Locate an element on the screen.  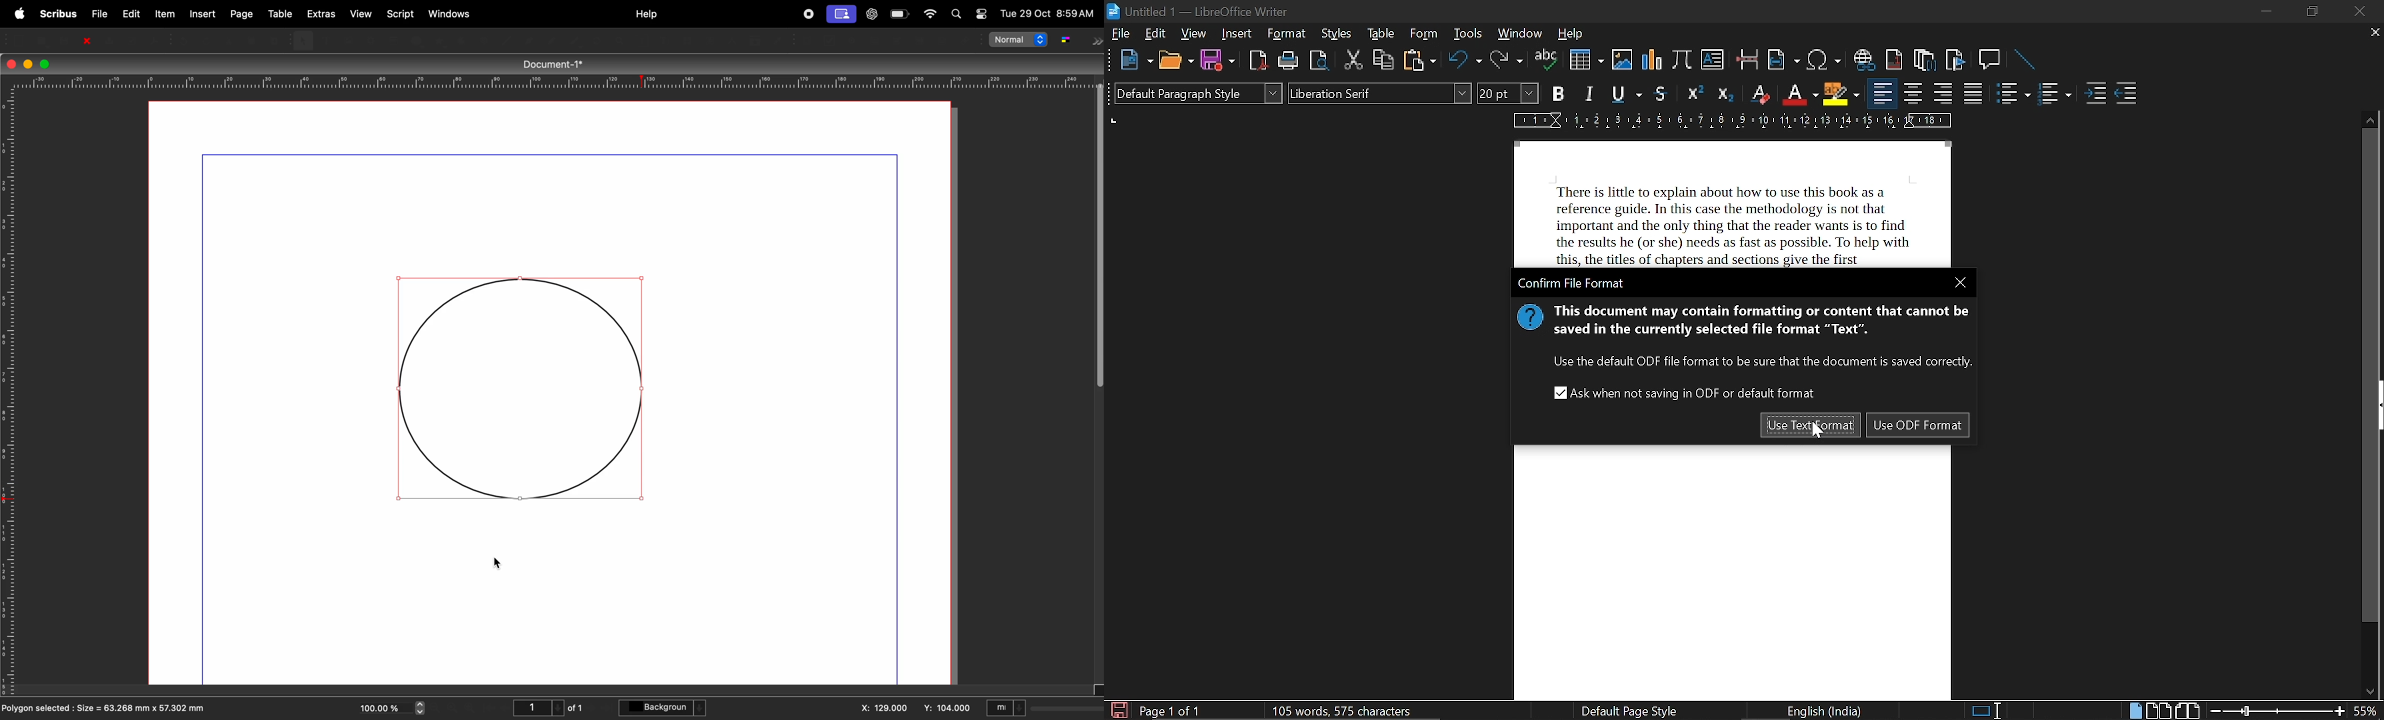
PDF checkbox is located at coordinates (832, 41).